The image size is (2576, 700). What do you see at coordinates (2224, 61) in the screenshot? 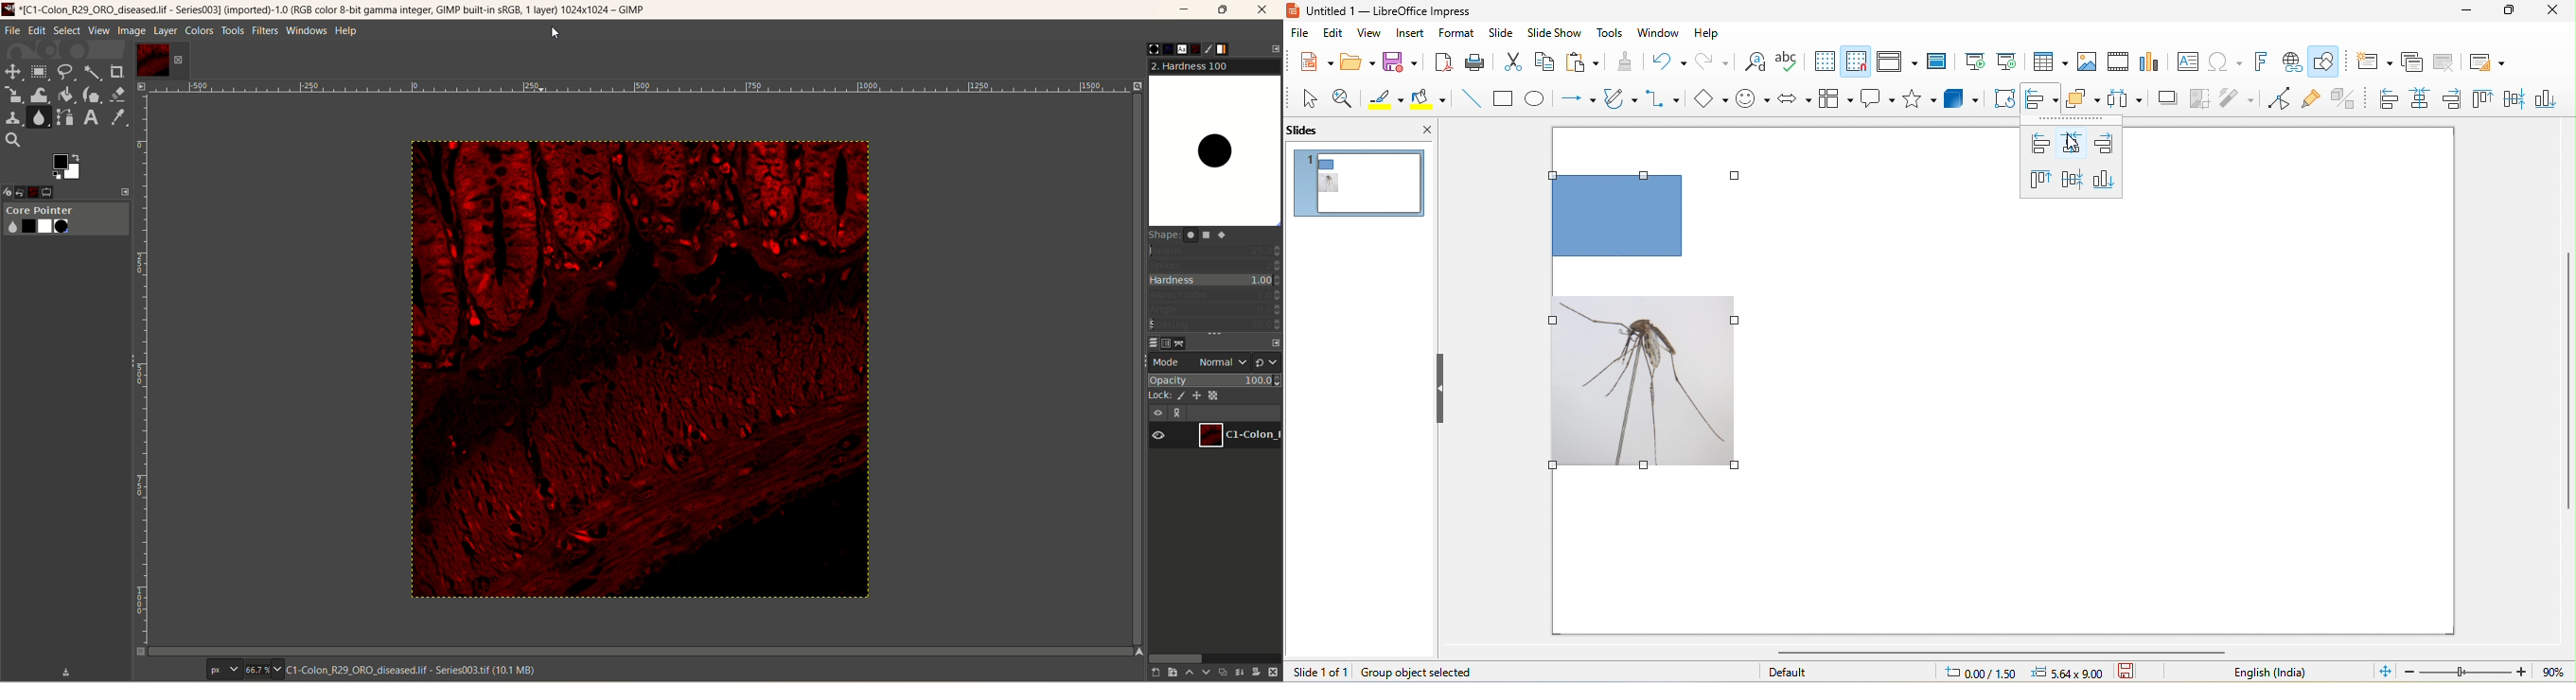
I see `special character` at bounding box center [2224, 61].